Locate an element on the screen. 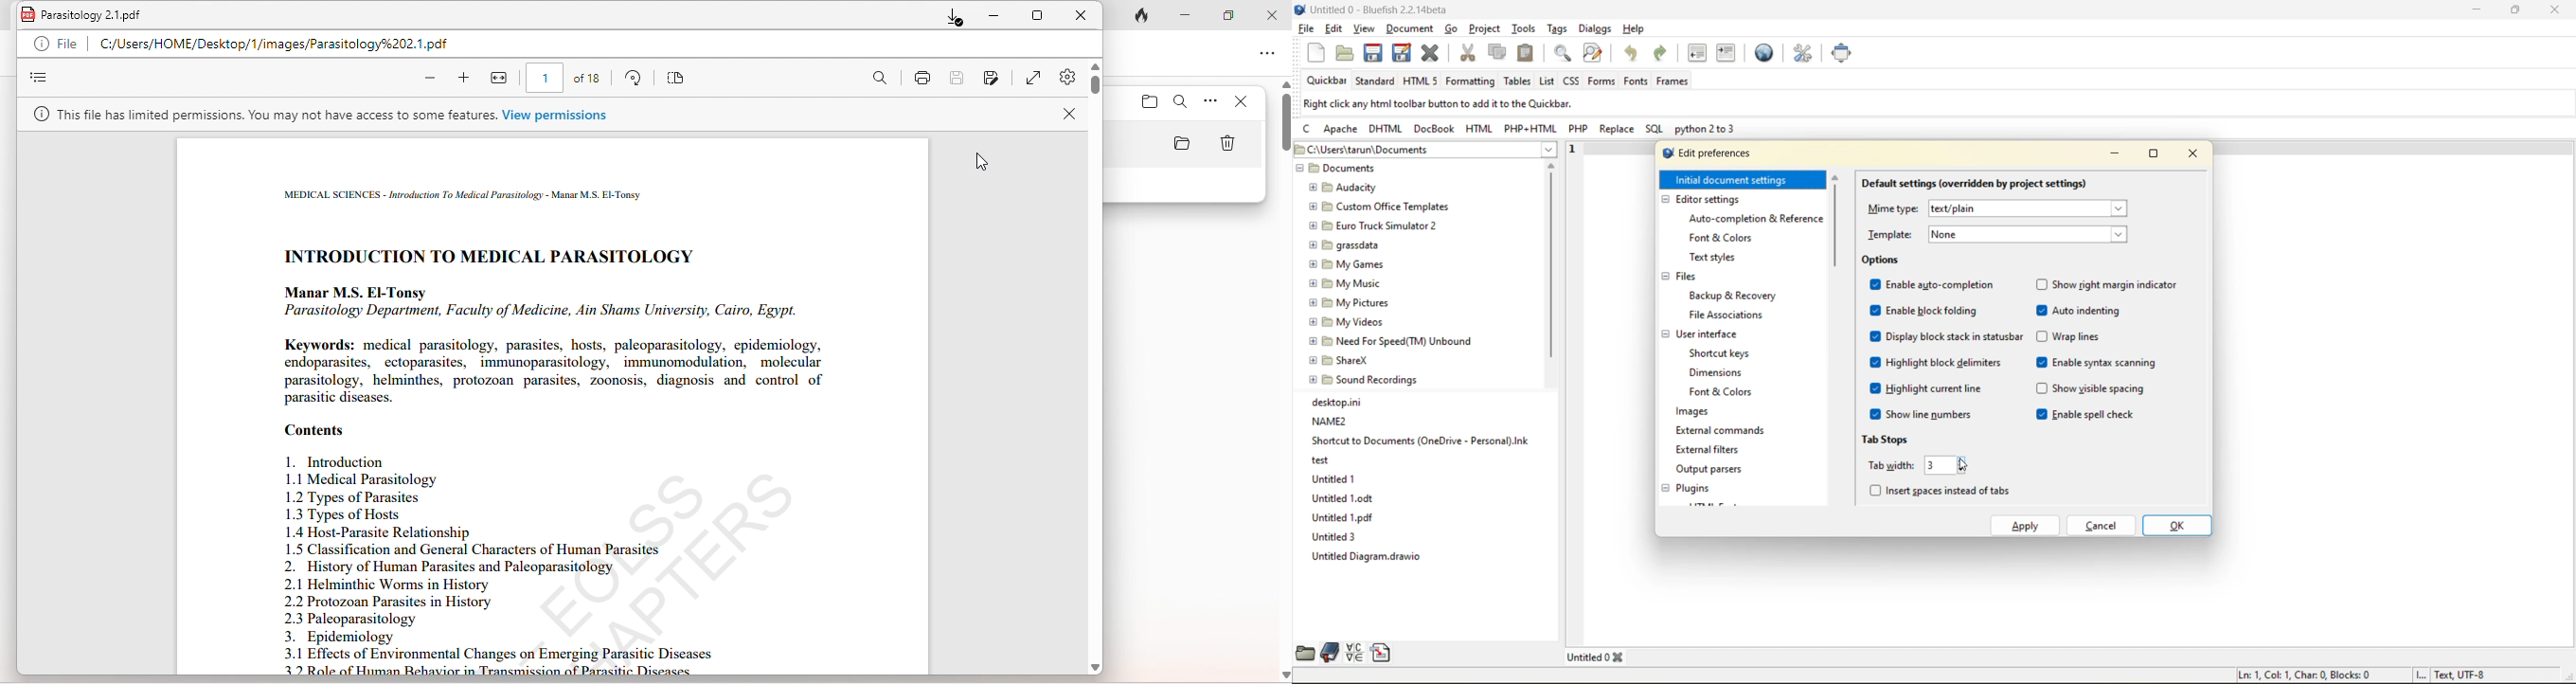  Contents

1. Introduction

1.1 Medical Parasitology

1.2 Types of Parasites

1.3 Types of Hosts

1.4 Host-Parasite Relationship

1.5 Classification and General Characters of Human Parasites
2.” History of Human Parasites and Paleoparasitology

2.1 Helminthic Worms in History

2.2 Protozoan Parasites in History

2.3 Paleoparasitology

3. Epidemiology

3.1 Effects of Environmental Changes osf EmergingiPatésitic Diseases is located at coordinates (515, 548).